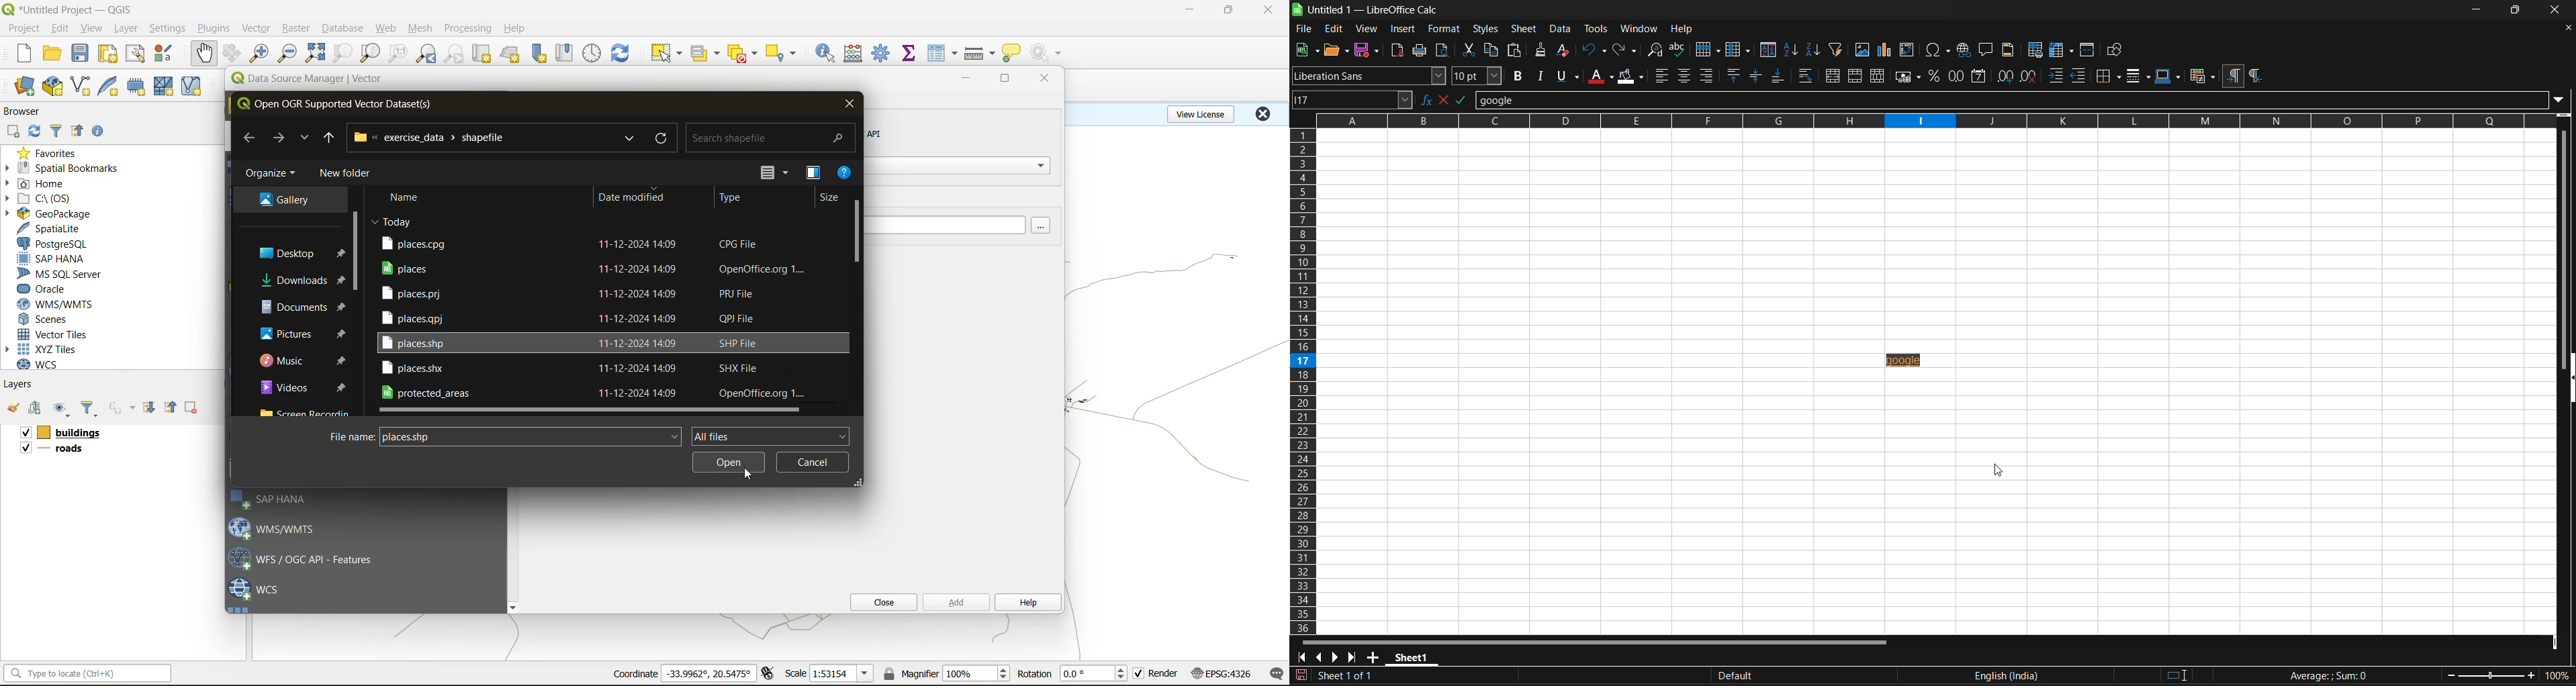 Image resolution: width=2576 pixels, height=700 pixels. What do you see at coordinates (1836, 49) in the screenshot?
I see `auto filter` at bounding box center [1836, 49].